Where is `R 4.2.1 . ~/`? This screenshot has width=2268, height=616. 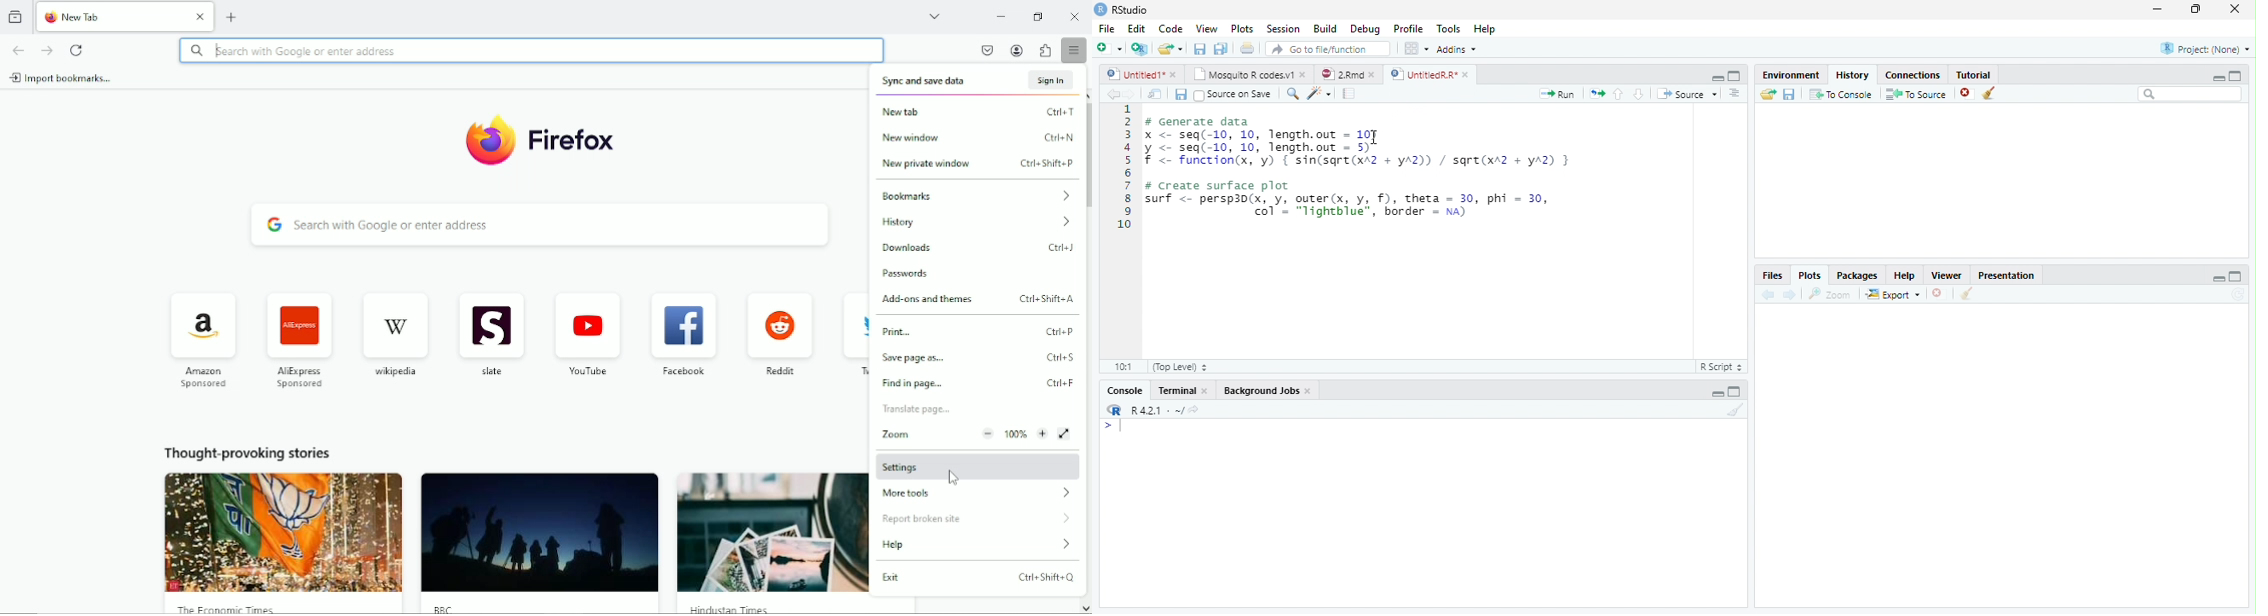 R 4.2.1 . ~/ is located at coordinates (1157, 409).